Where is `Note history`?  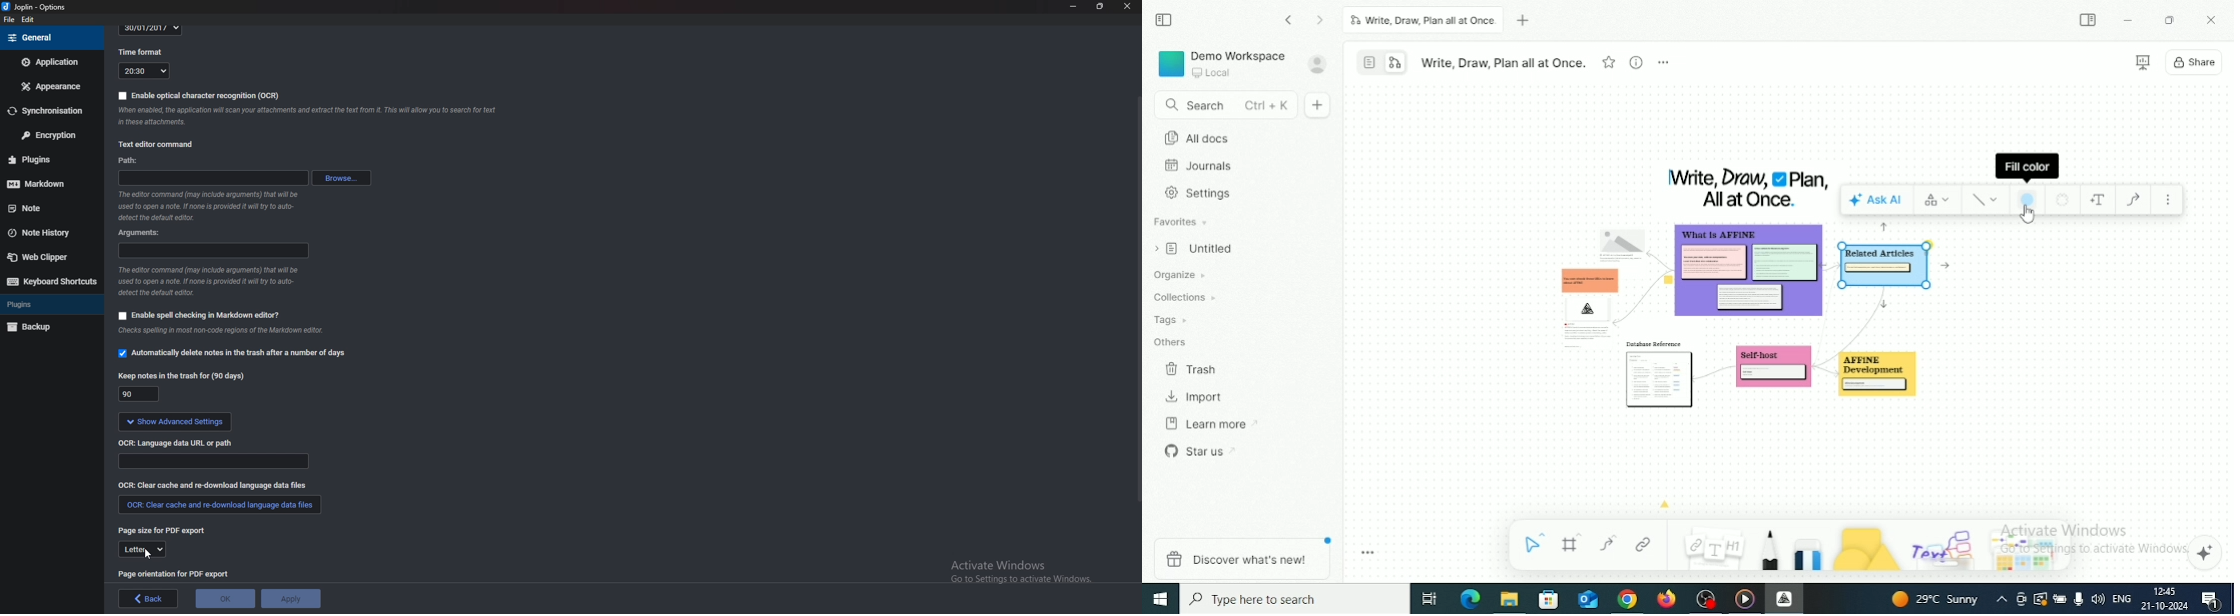 Note history is located at coordinates (45, 234).